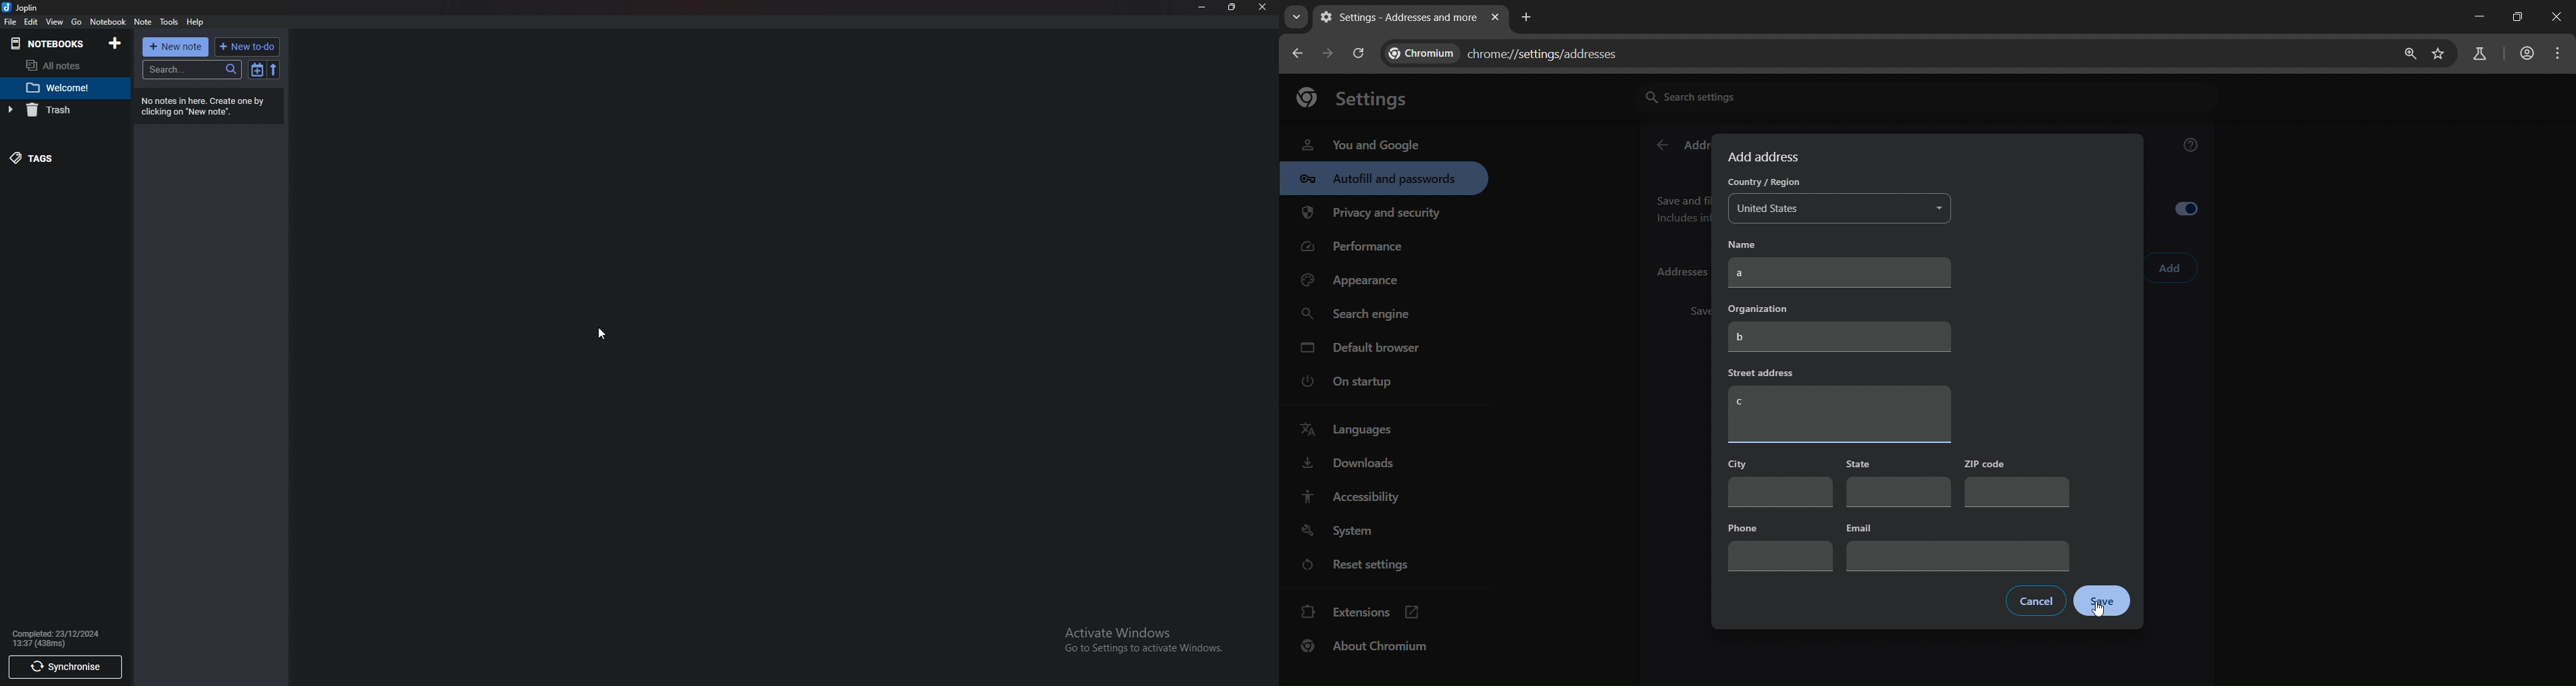 Image resolution: width=2576 pixels, height=700 pixels. I want to click on New to do, so click(248, 47).